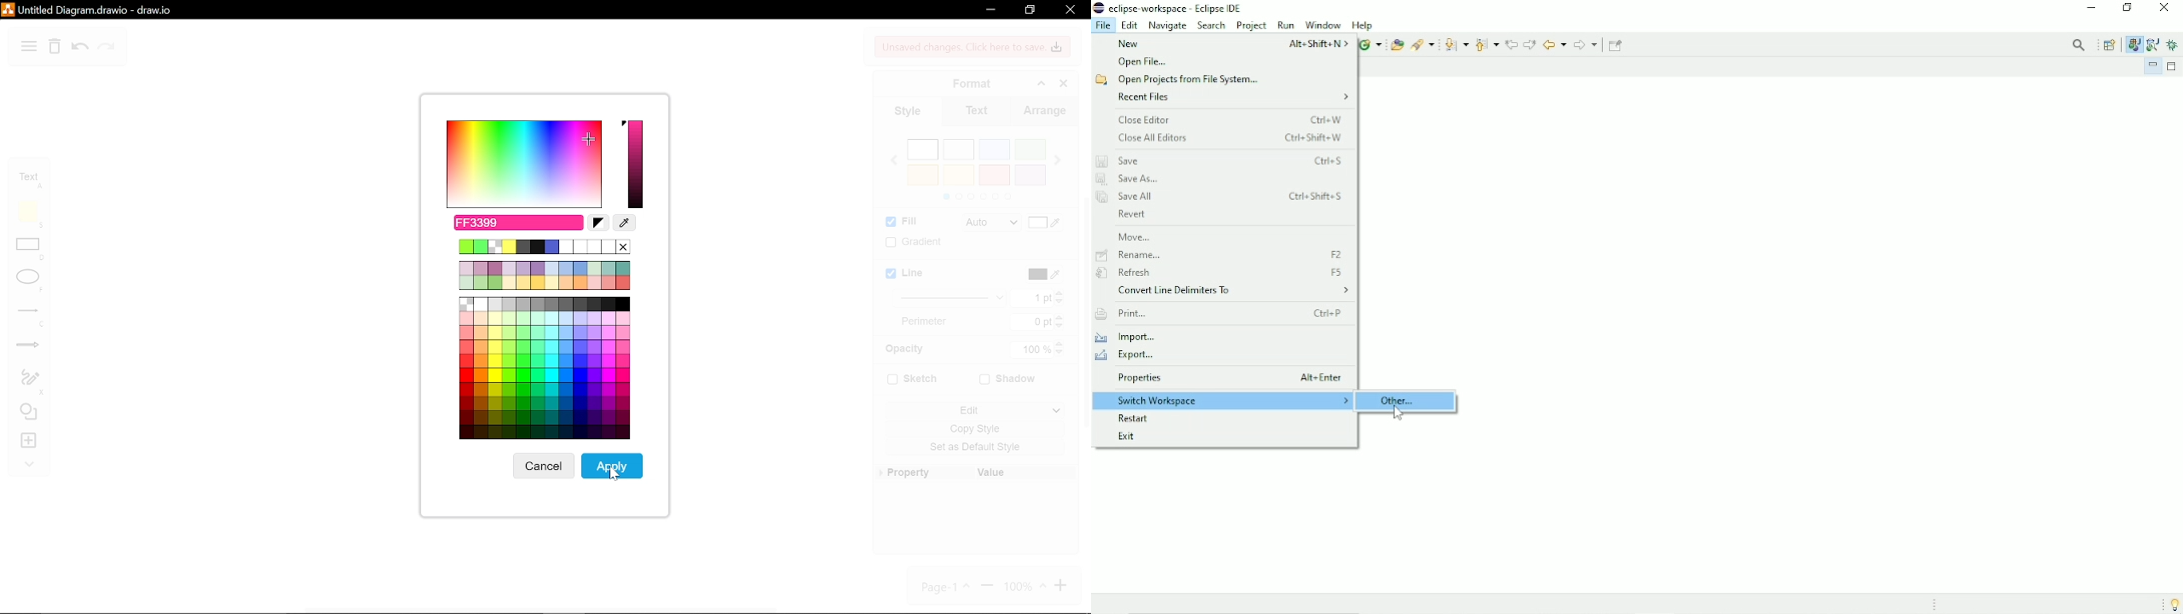  Describe the element at coordinates (1132, 435) in the screenshot. I see `Exit` at that location.